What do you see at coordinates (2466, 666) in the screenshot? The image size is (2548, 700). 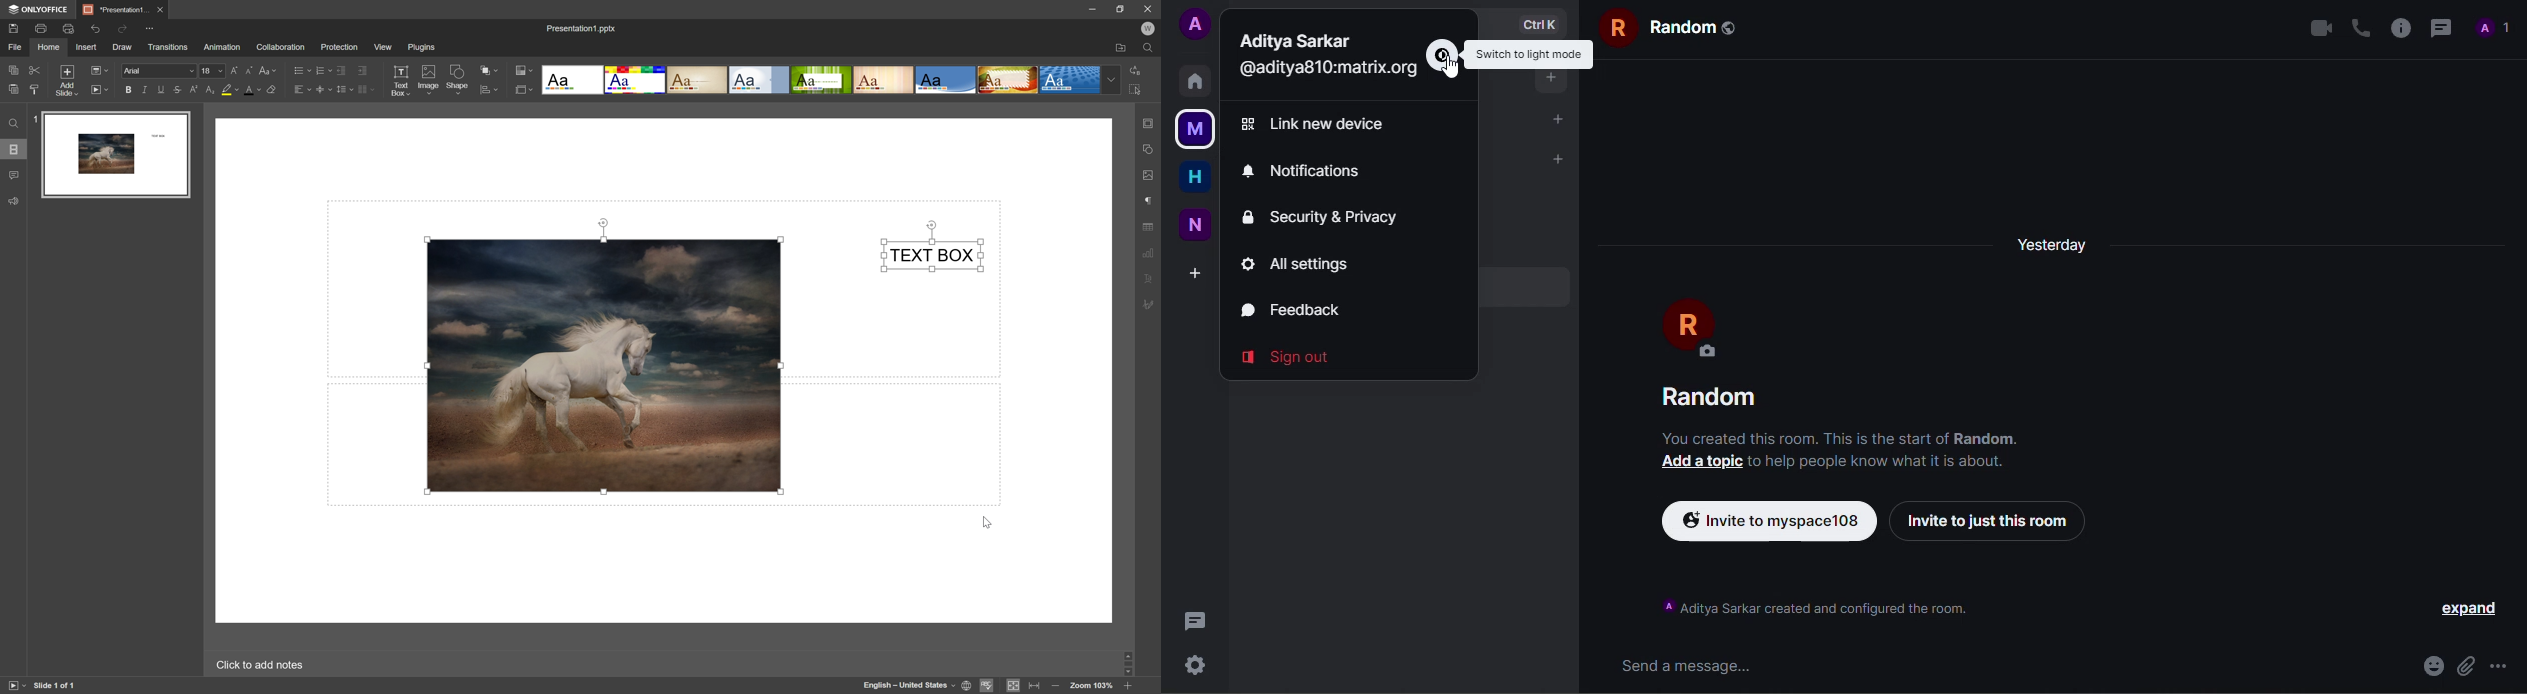 I see `attach` at bounding box center [2466, 666].